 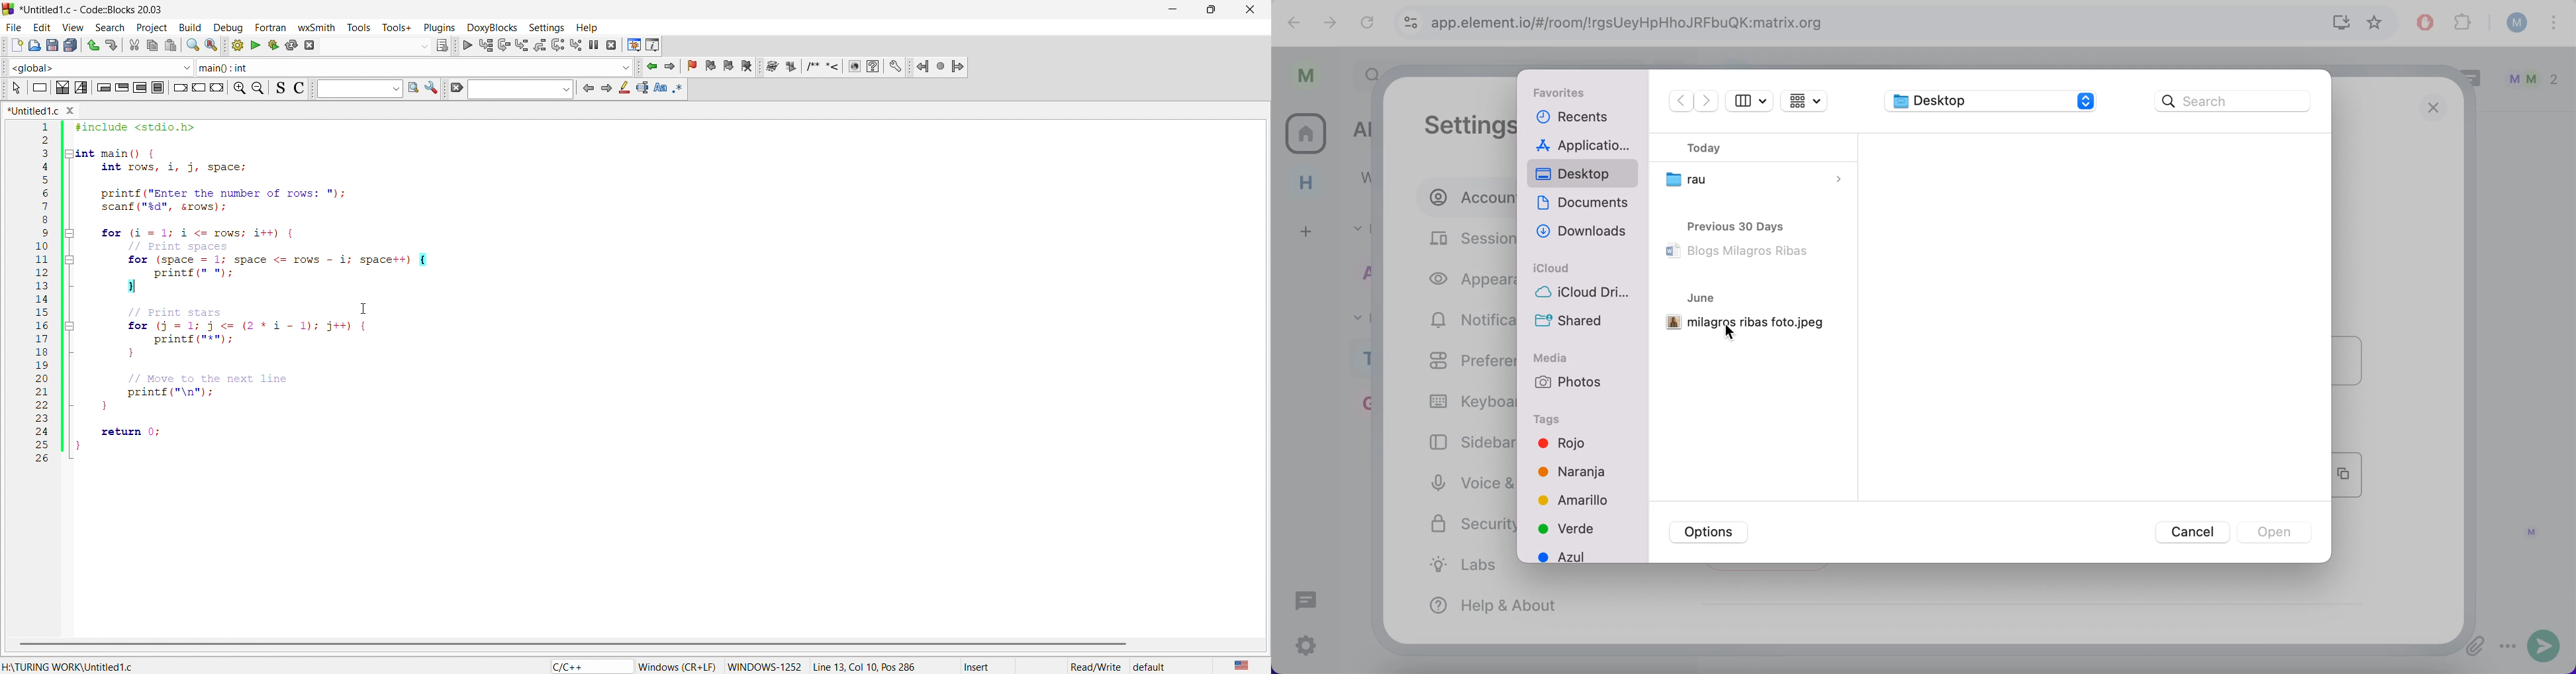 What do you see at coordinates (437, 28) in the screenshot?
I see `plugins` at bounding box center [437, 28].